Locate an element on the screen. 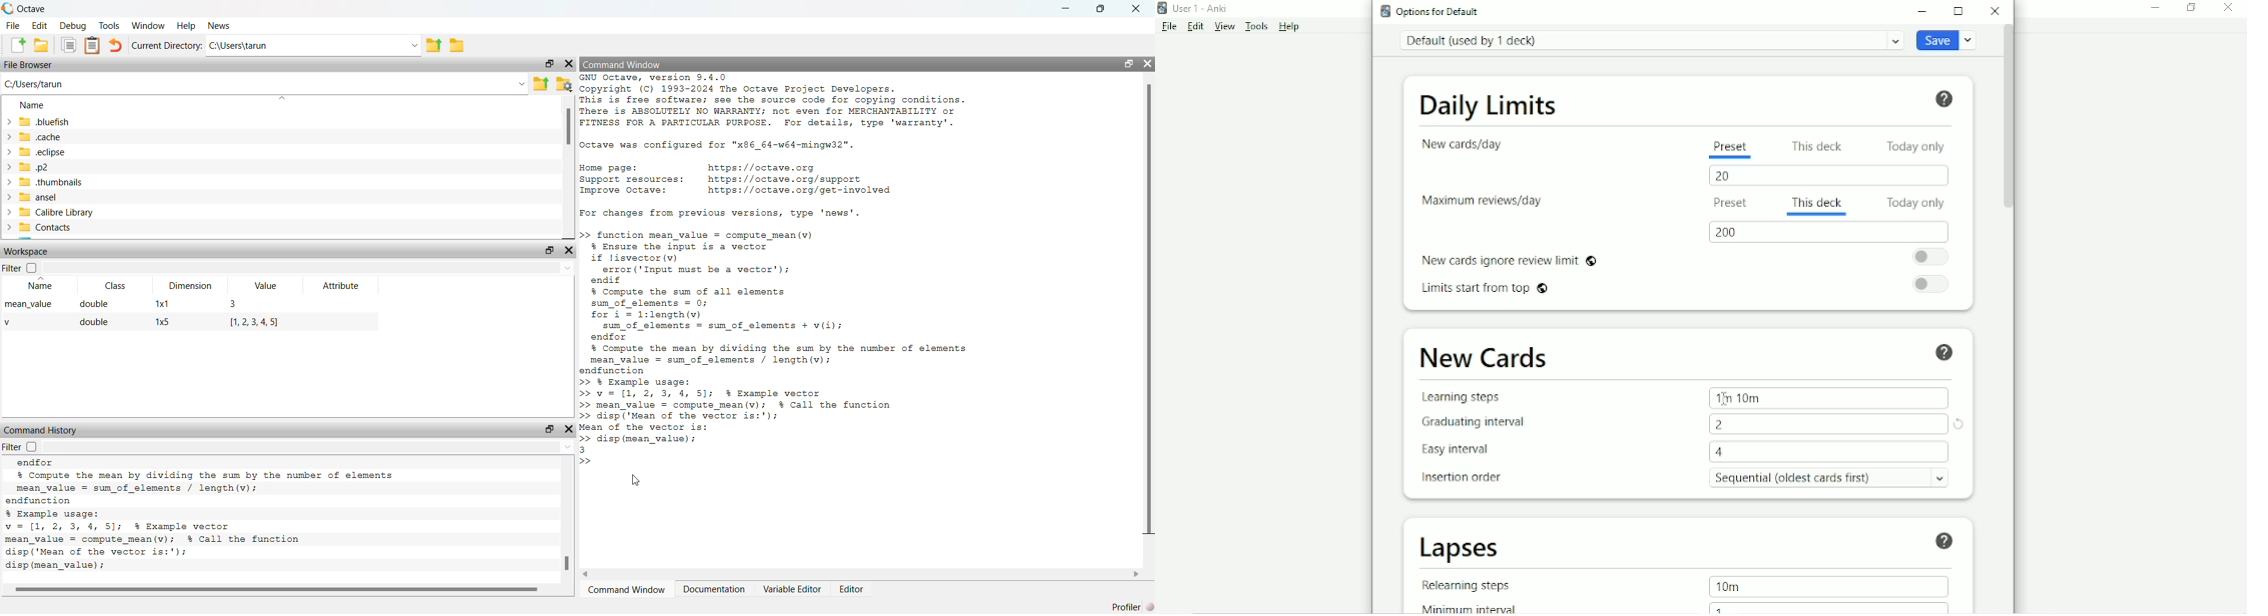  Daily Limits is located at coordinates (1489, 106).